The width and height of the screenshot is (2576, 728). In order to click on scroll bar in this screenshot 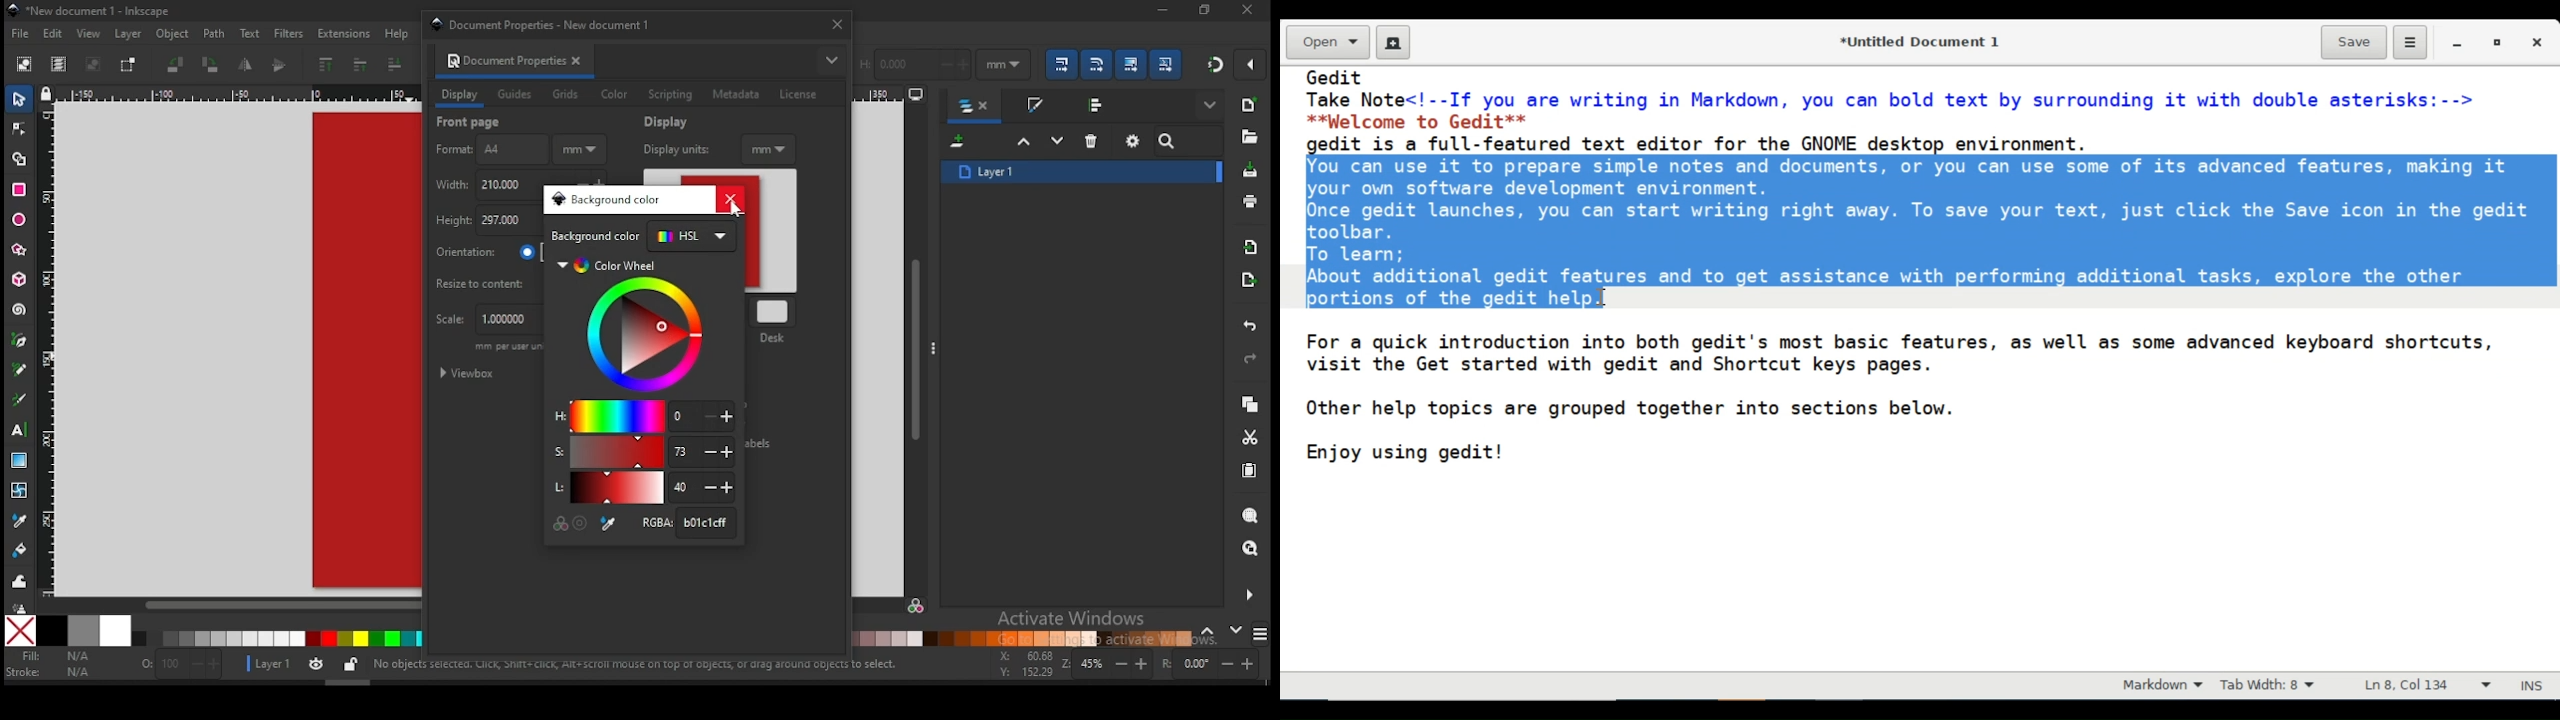, I will do `click(917, 348)`.